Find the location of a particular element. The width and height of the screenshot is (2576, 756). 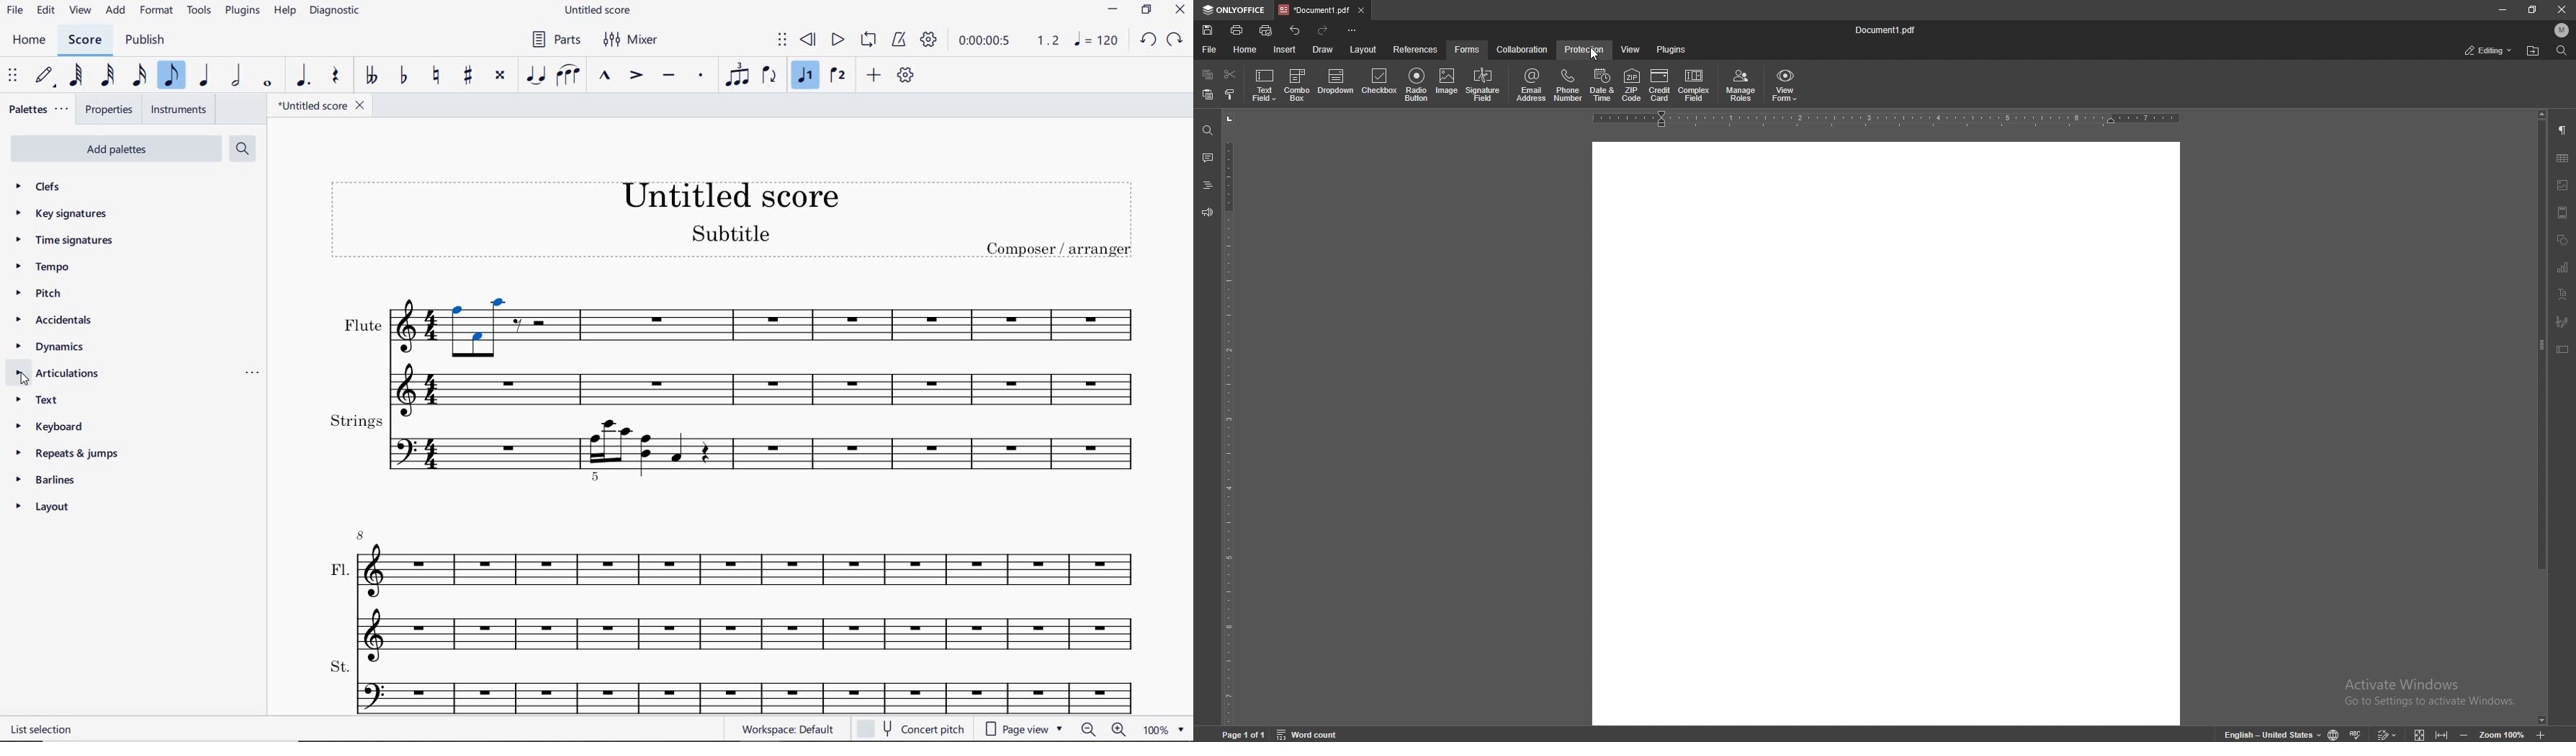

palettes is located at coordinates (40, 108).